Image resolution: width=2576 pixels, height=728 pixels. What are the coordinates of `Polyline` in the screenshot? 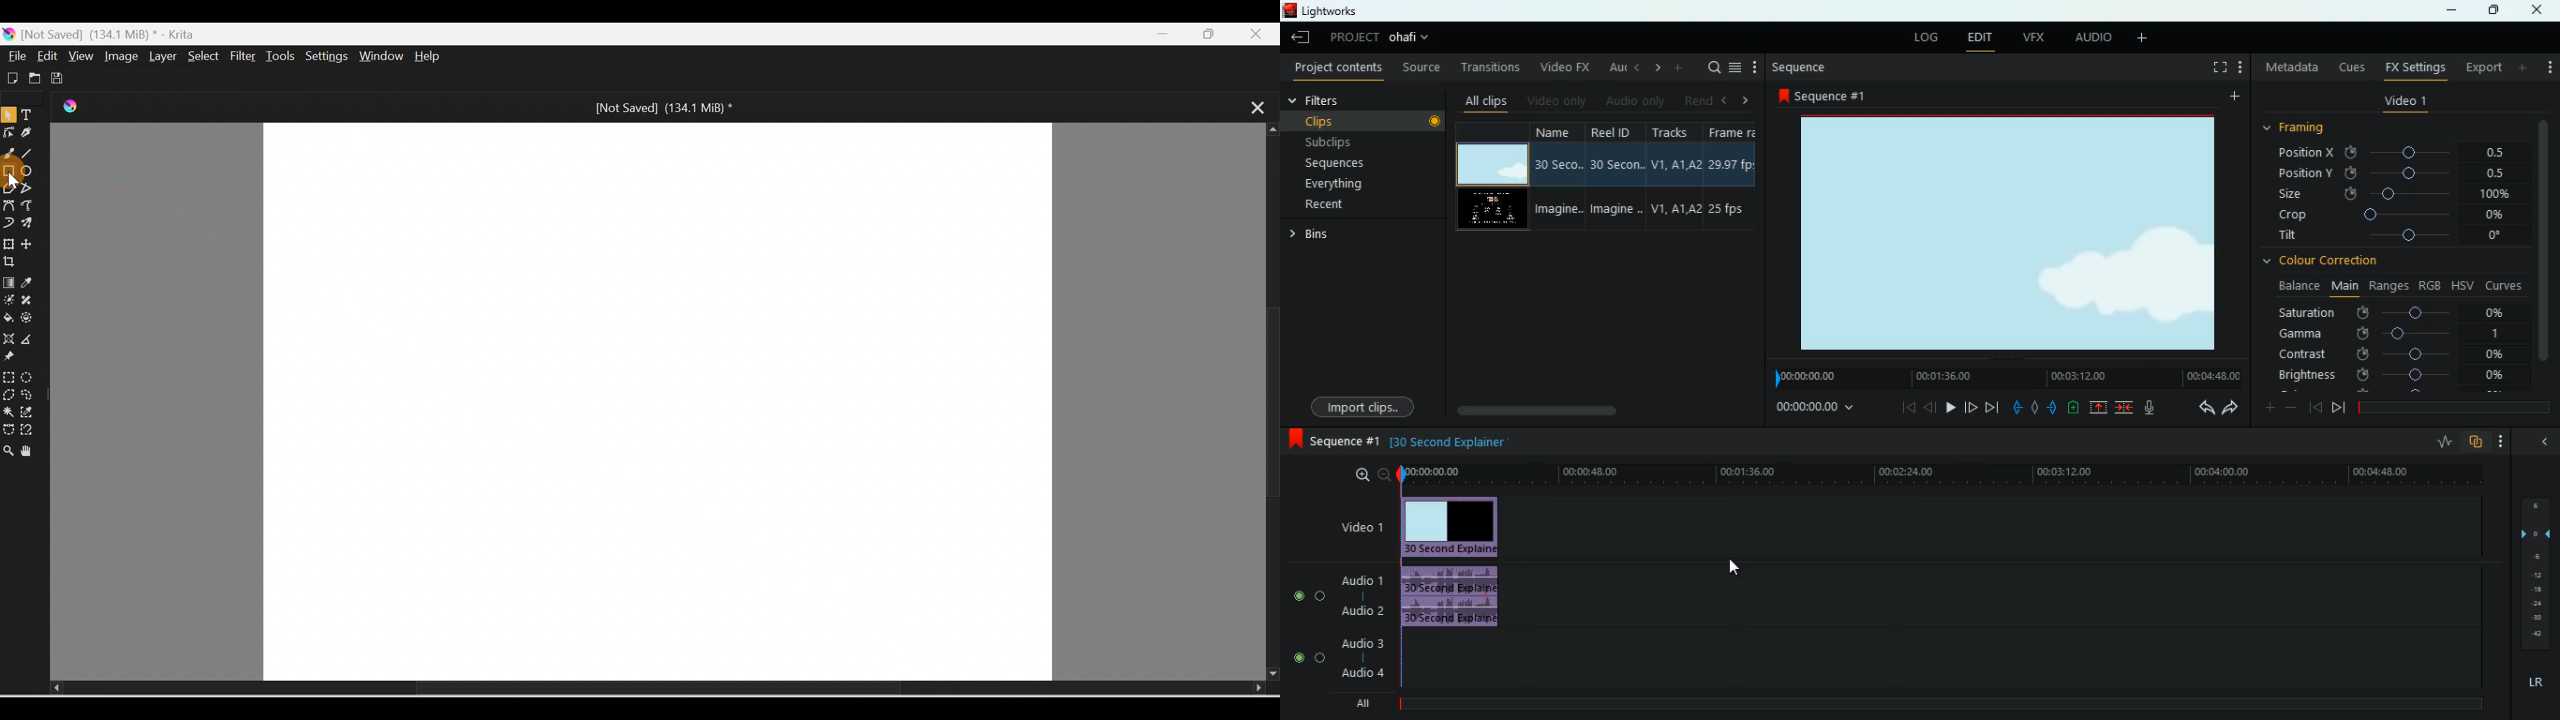 It's located at (29, 187).